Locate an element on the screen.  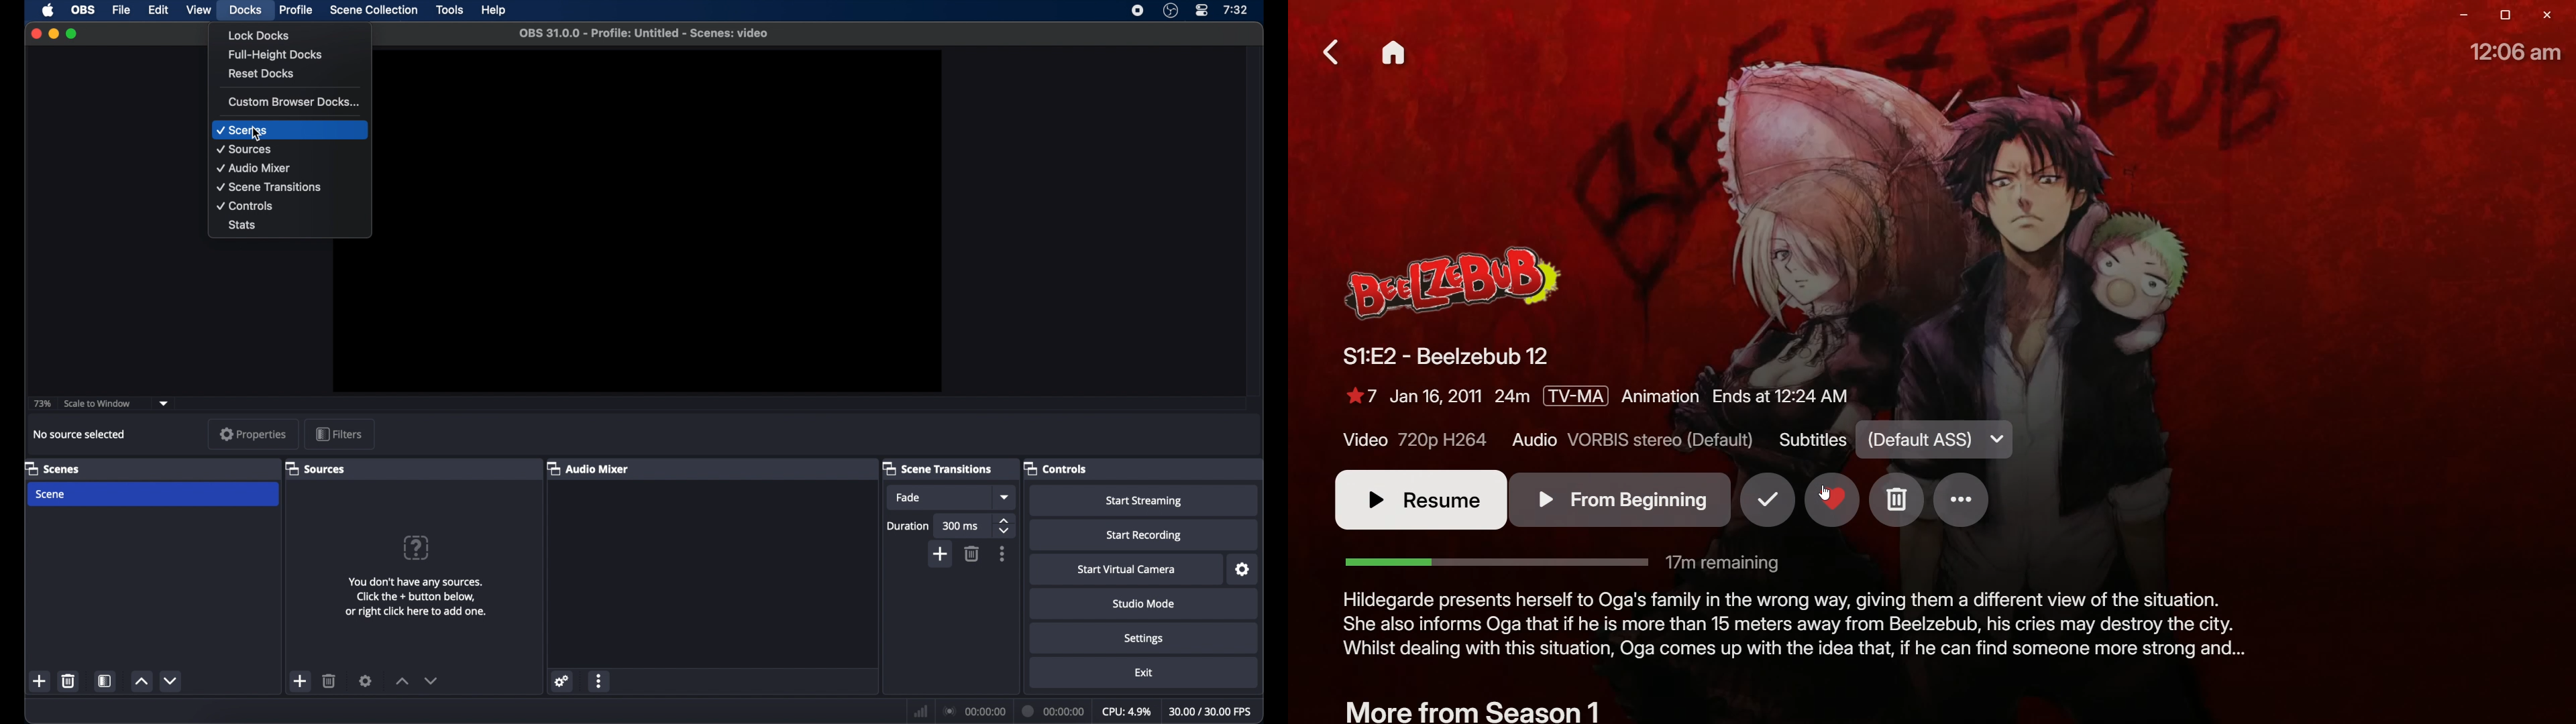
scale to window is located at coordinates (97, 403).